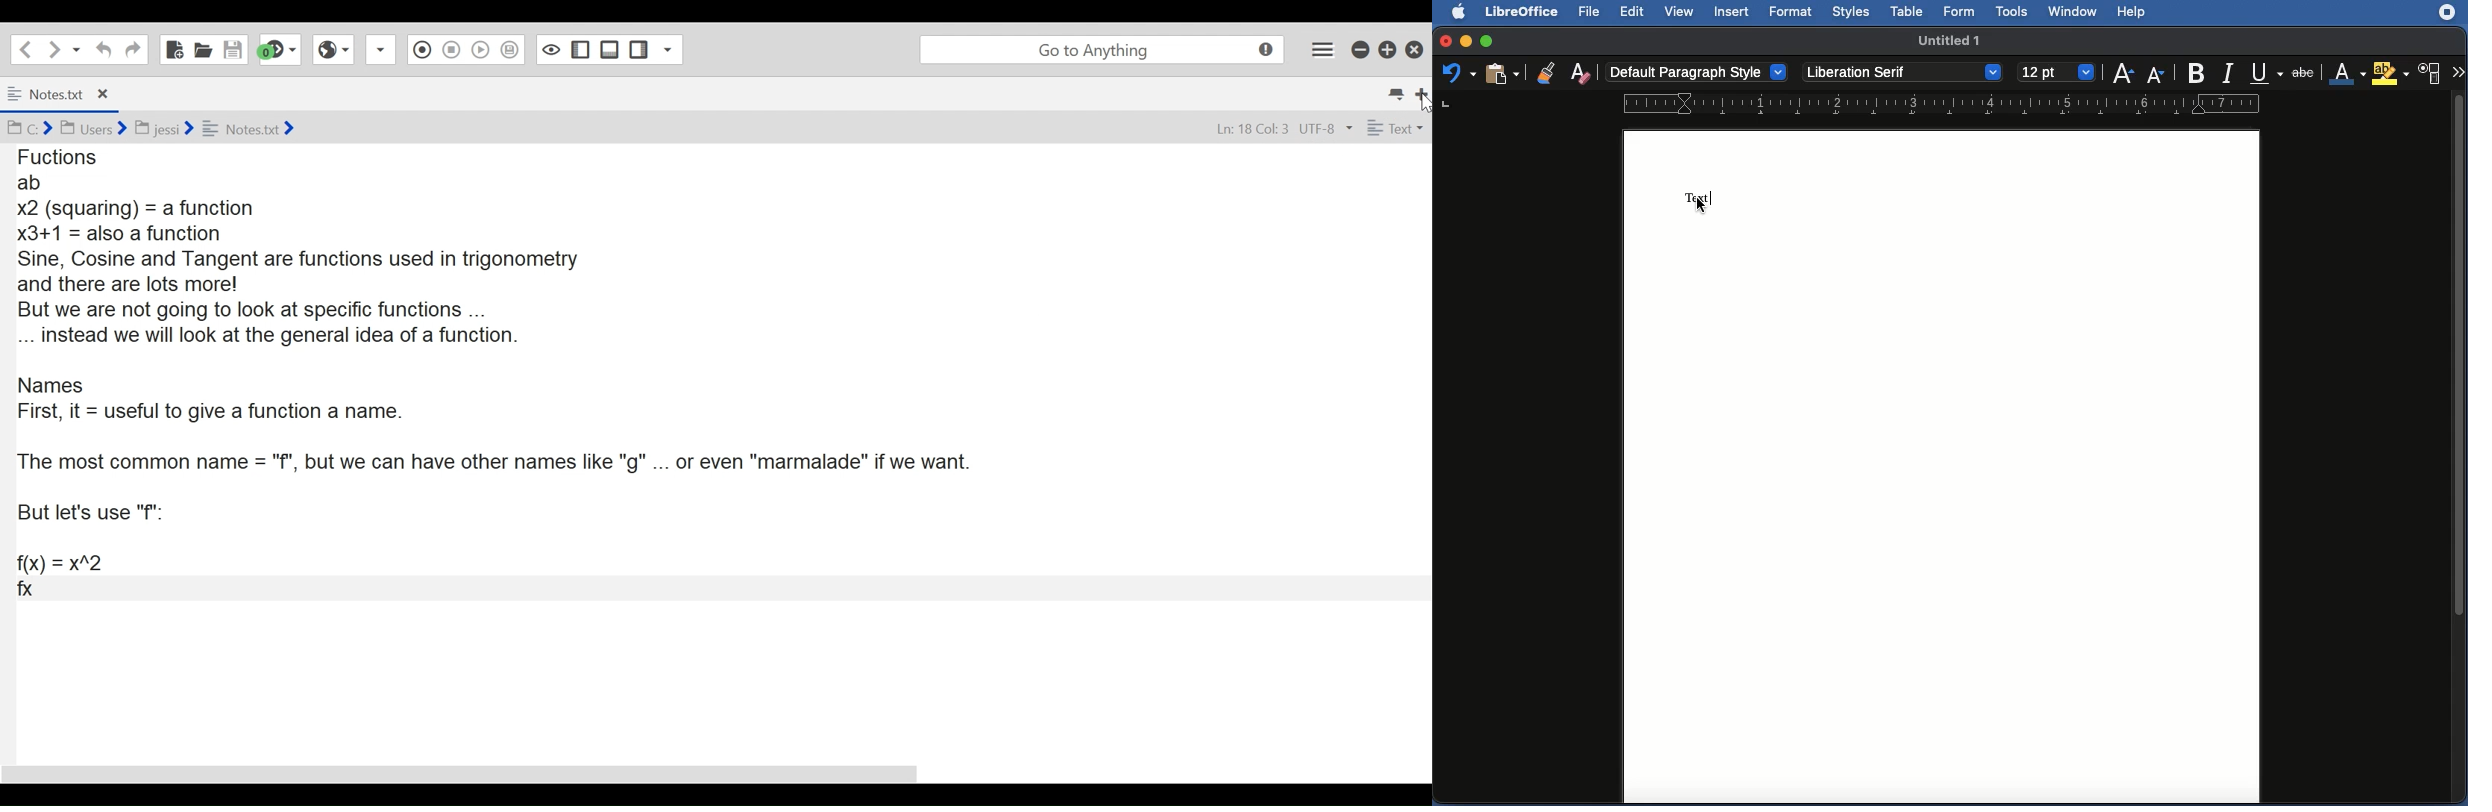 This screenshot has width=2492, height=812. Describe the element at coordinates (2458, 73) in the screenshot. I see `More` at that location.